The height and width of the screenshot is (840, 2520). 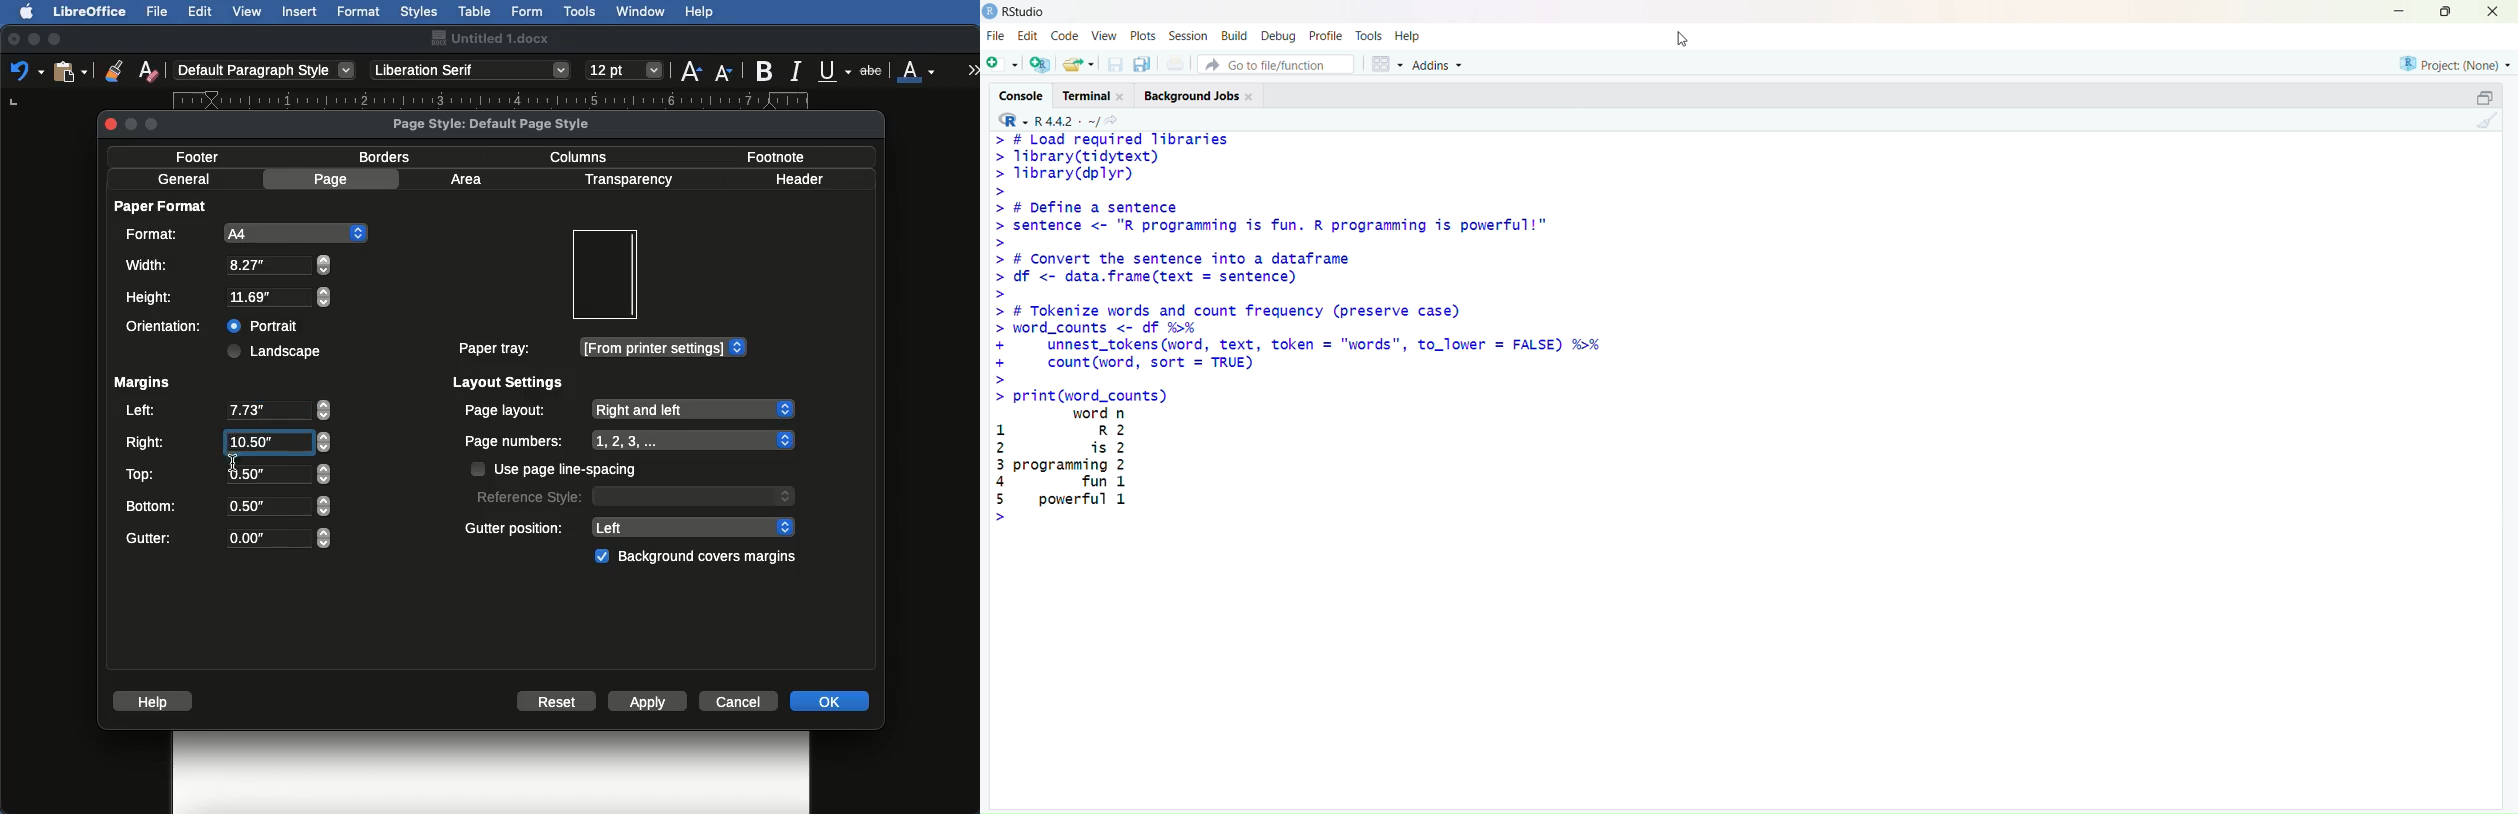 I want to click on Bold, so click(x=766, y=71).